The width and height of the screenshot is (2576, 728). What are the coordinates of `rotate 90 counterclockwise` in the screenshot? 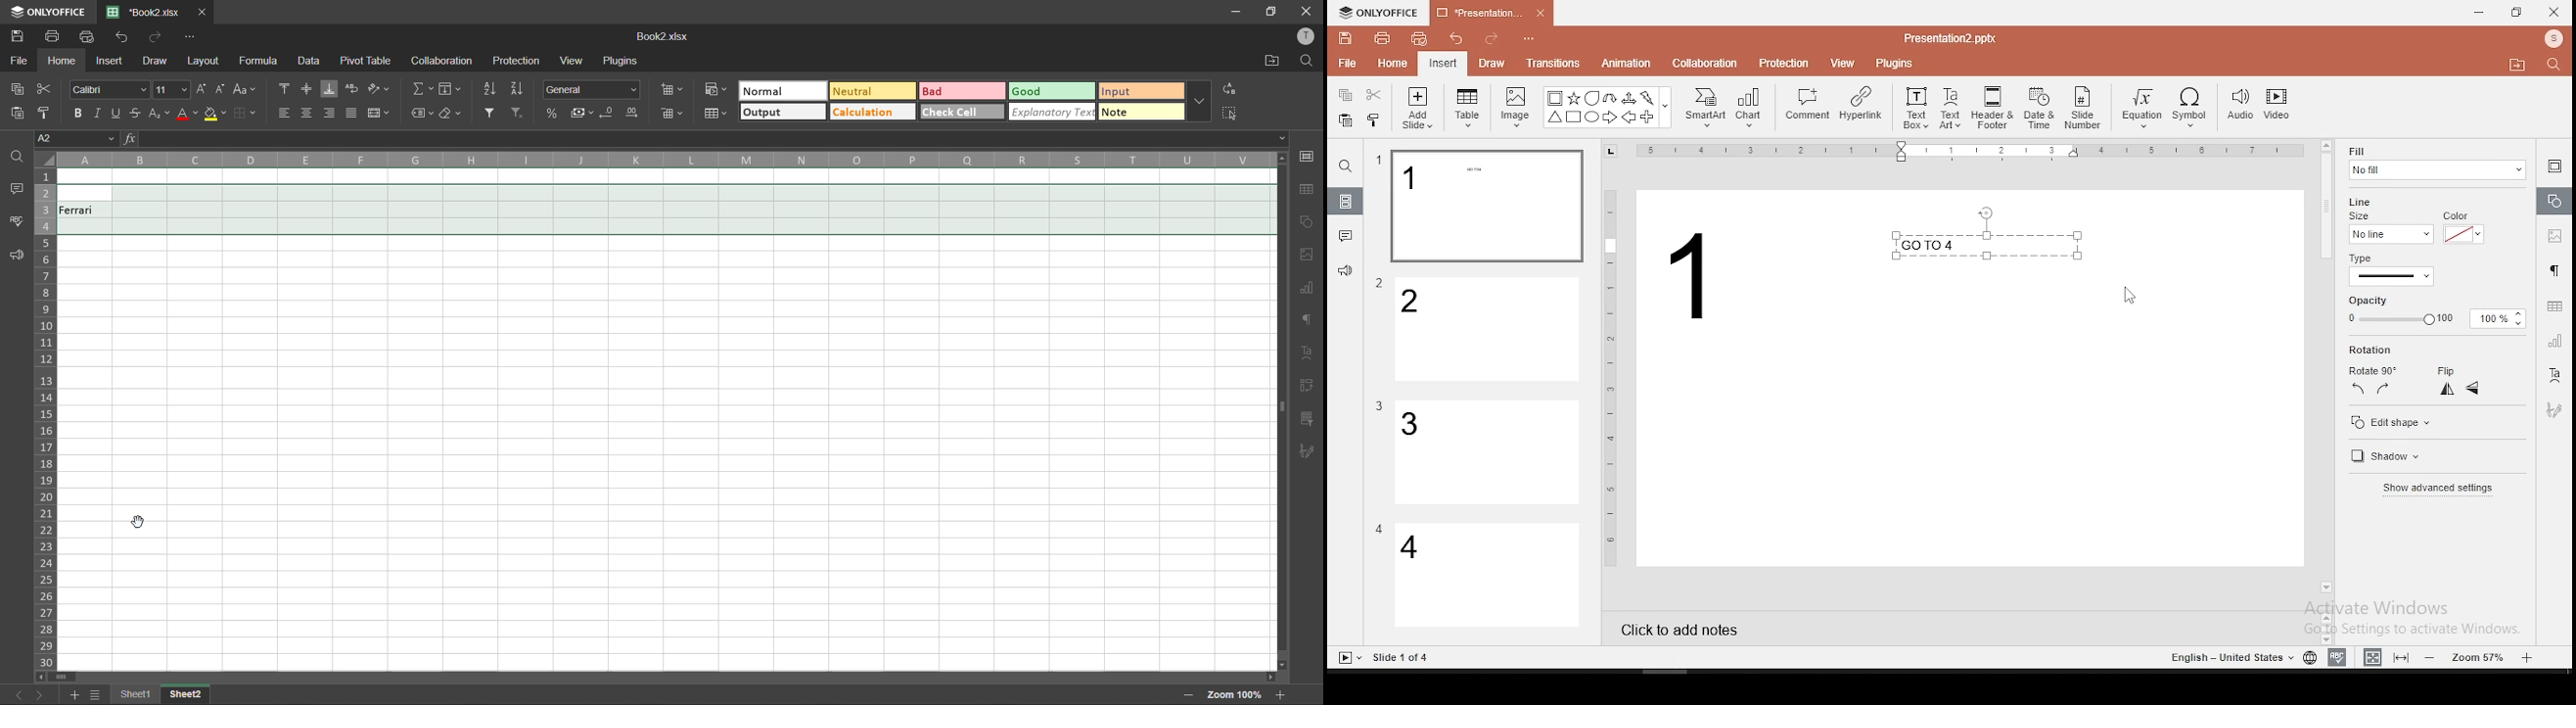 It's located at (2359, 388).